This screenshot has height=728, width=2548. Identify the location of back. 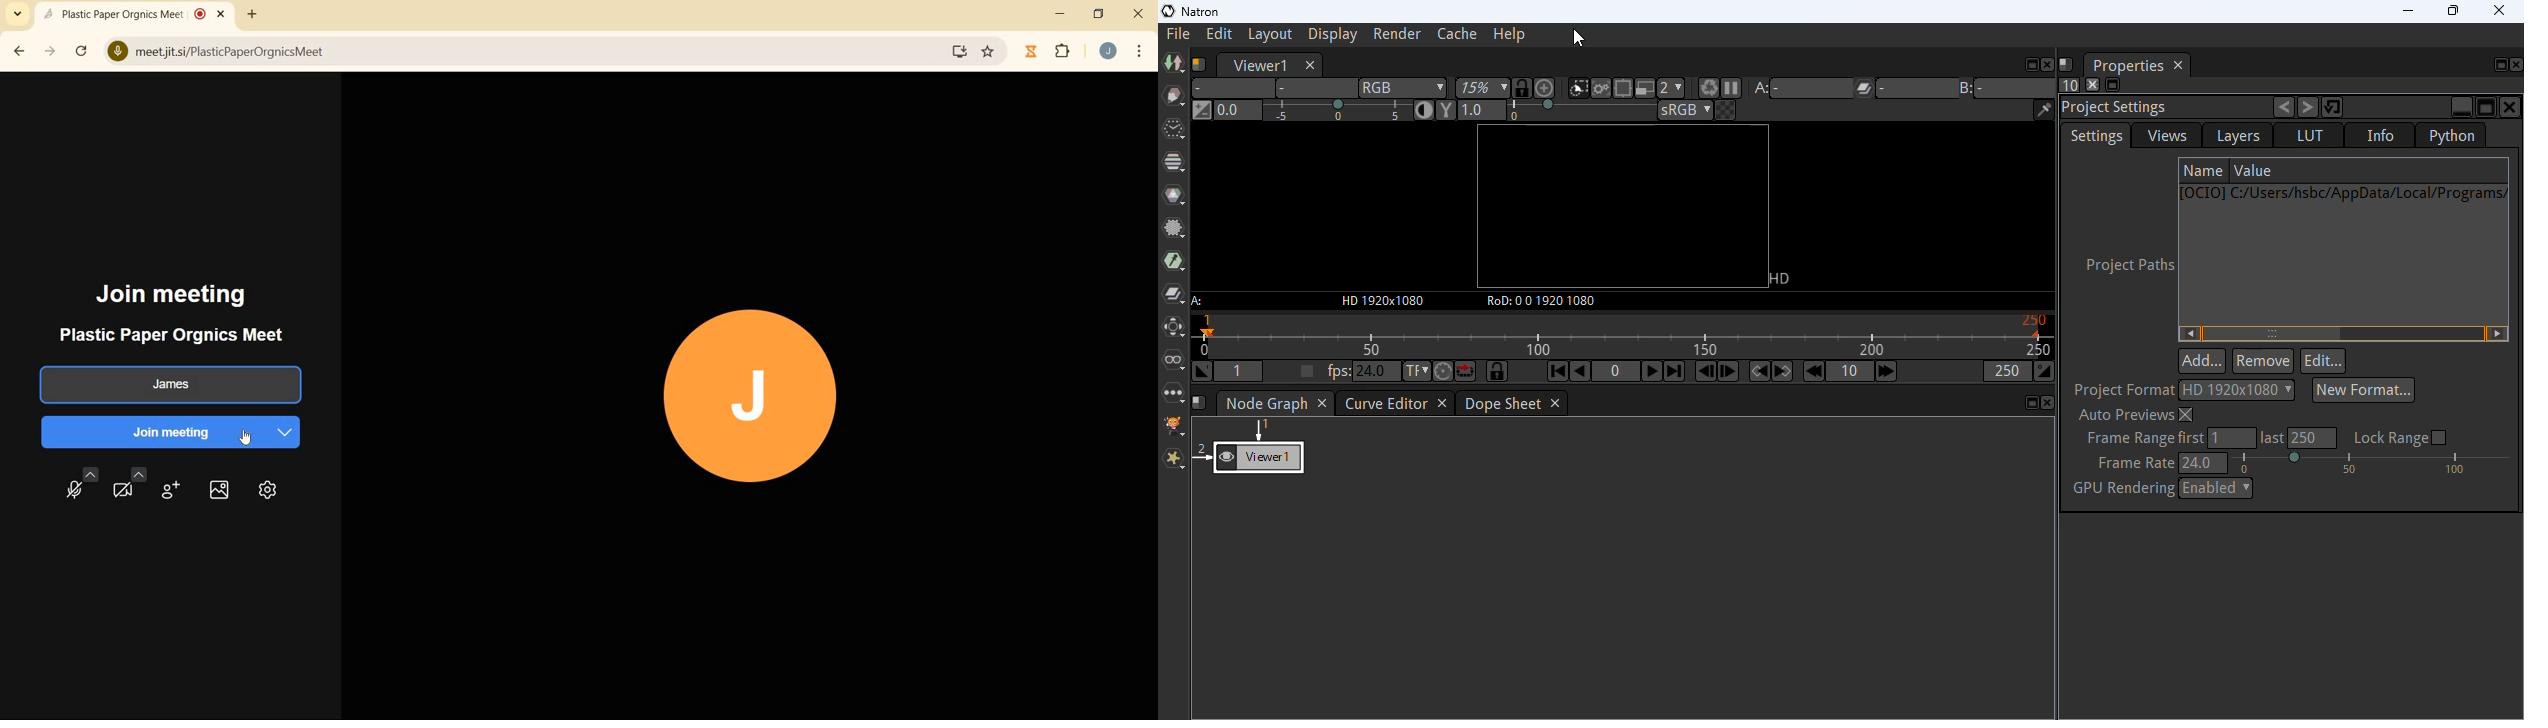
(20, 52).